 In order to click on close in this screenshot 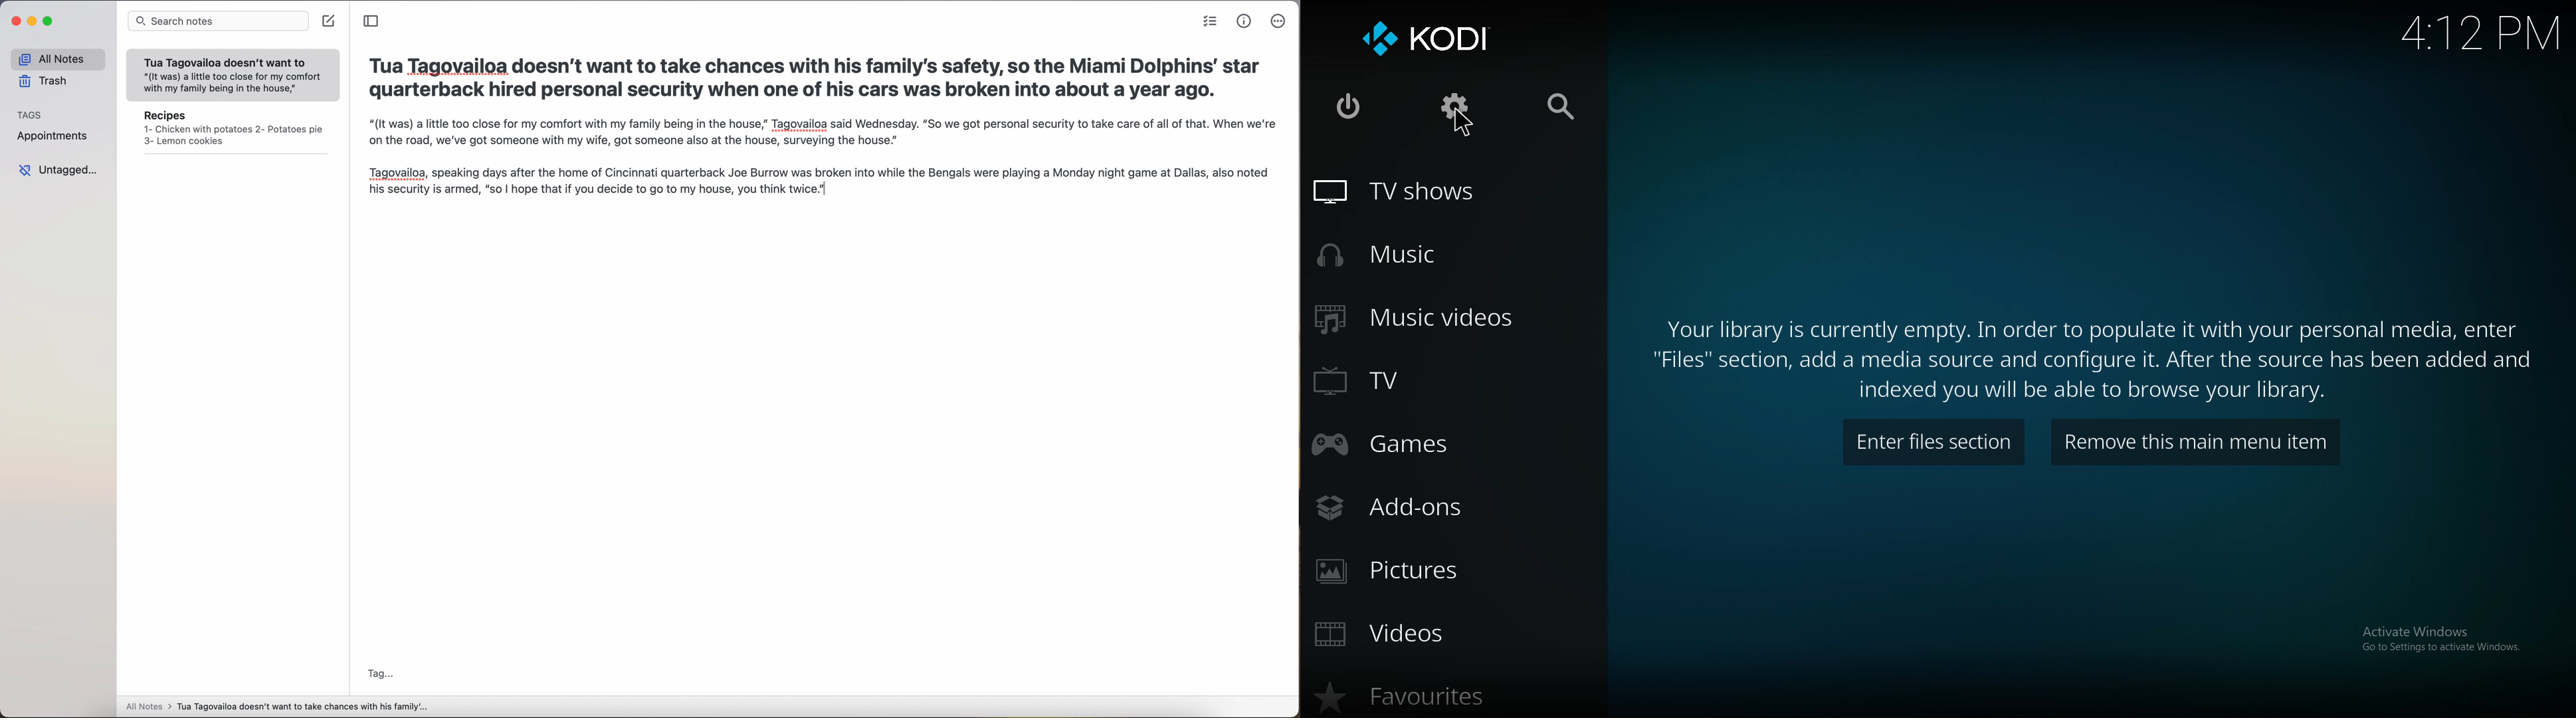, I will do `click(1348, 107)`.